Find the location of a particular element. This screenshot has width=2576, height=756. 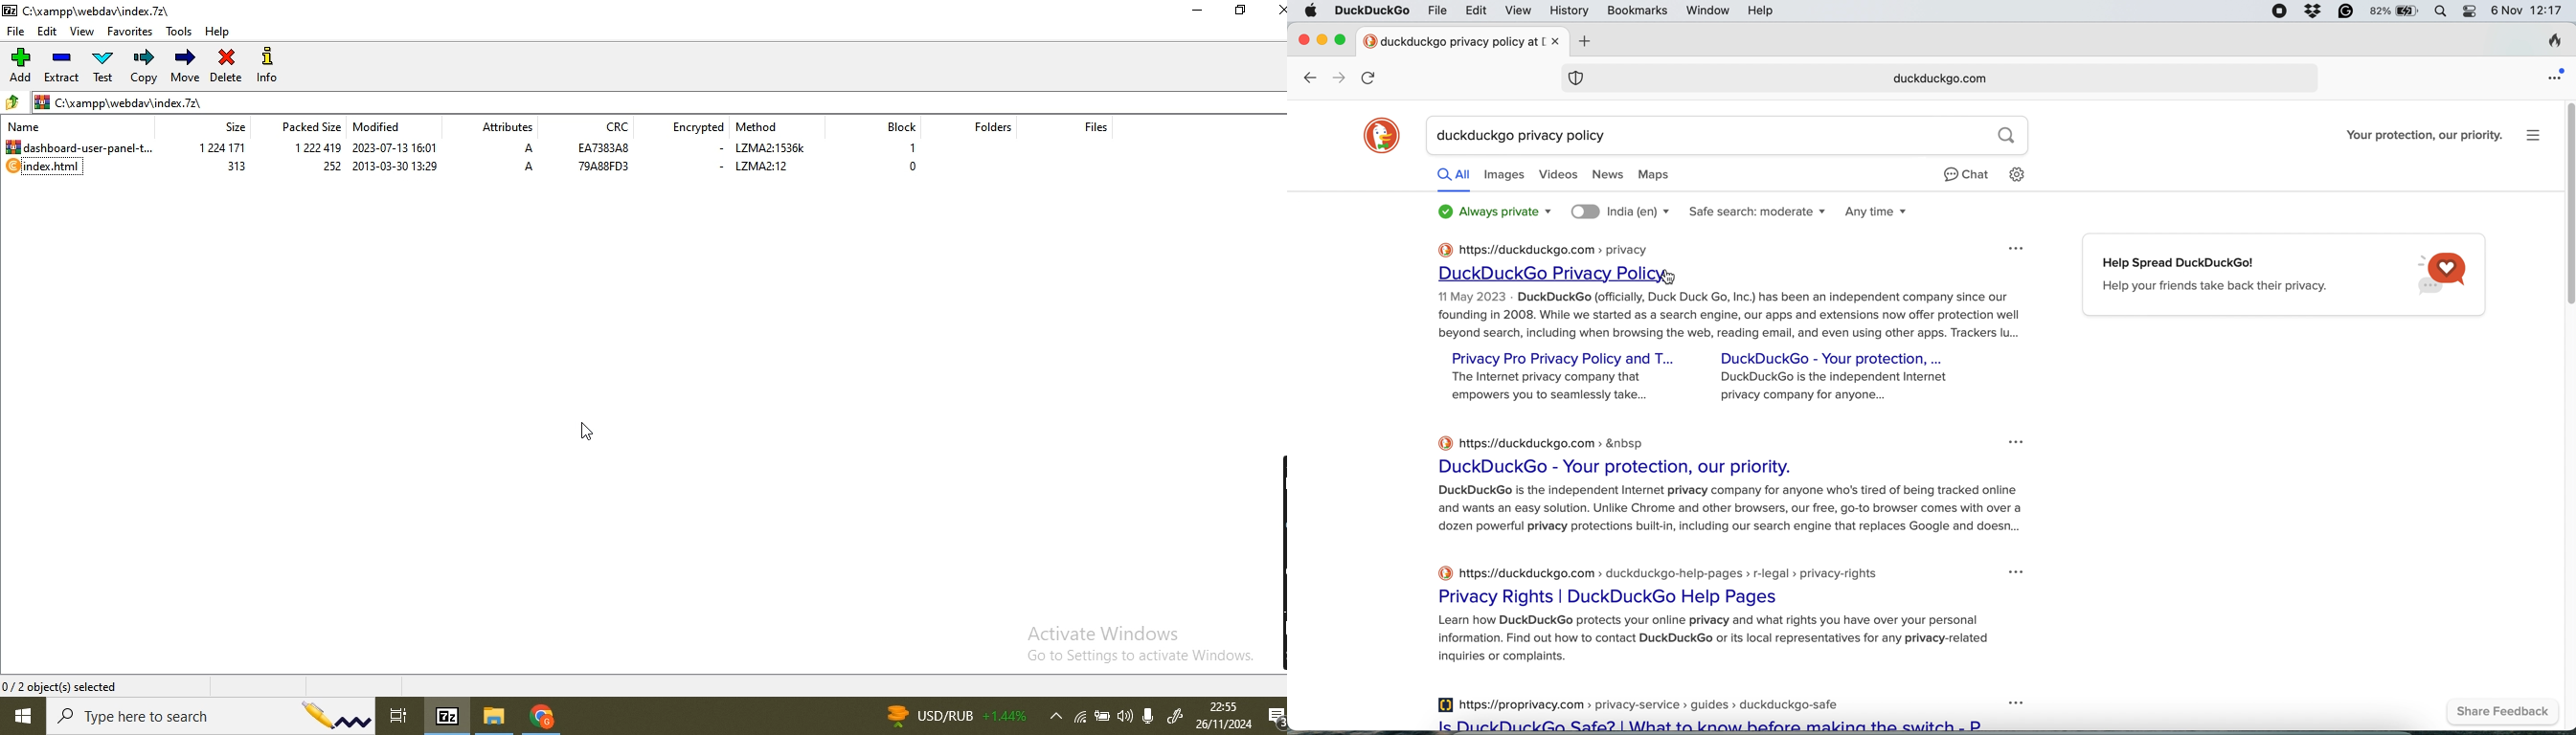

size is located at coordinates (230, 126).